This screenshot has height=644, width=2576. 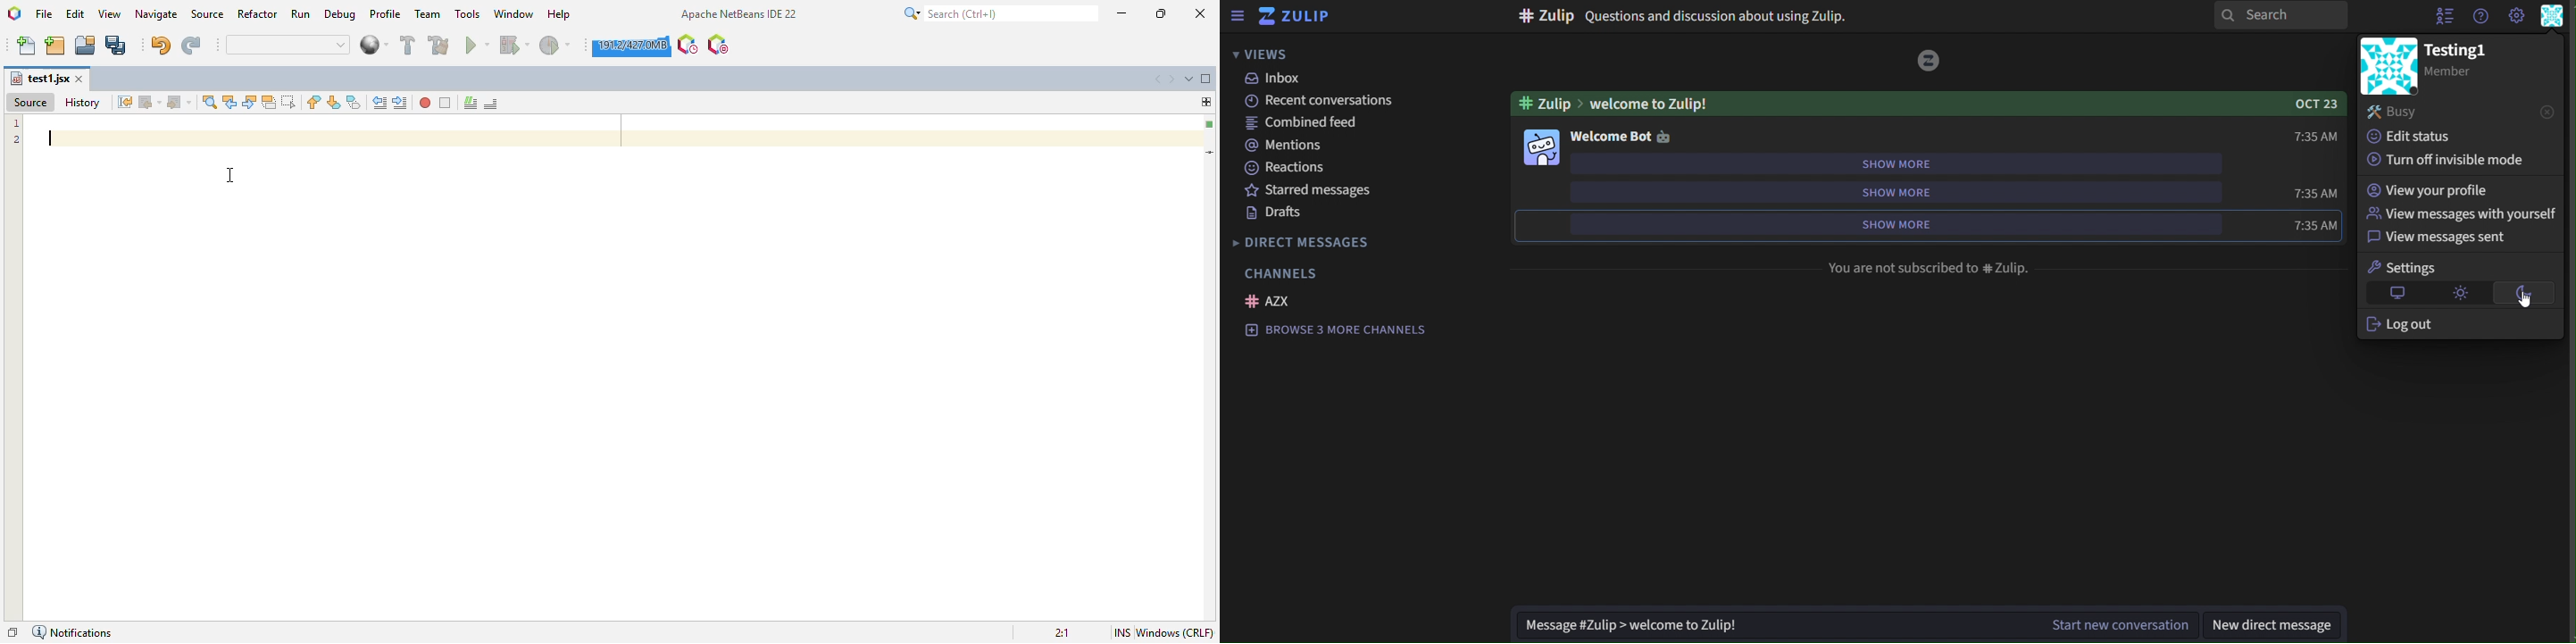 What do you see at coordinates (1122, 632) in the screenshot?
I see `insert mode` at bounding box center [1122, 632].